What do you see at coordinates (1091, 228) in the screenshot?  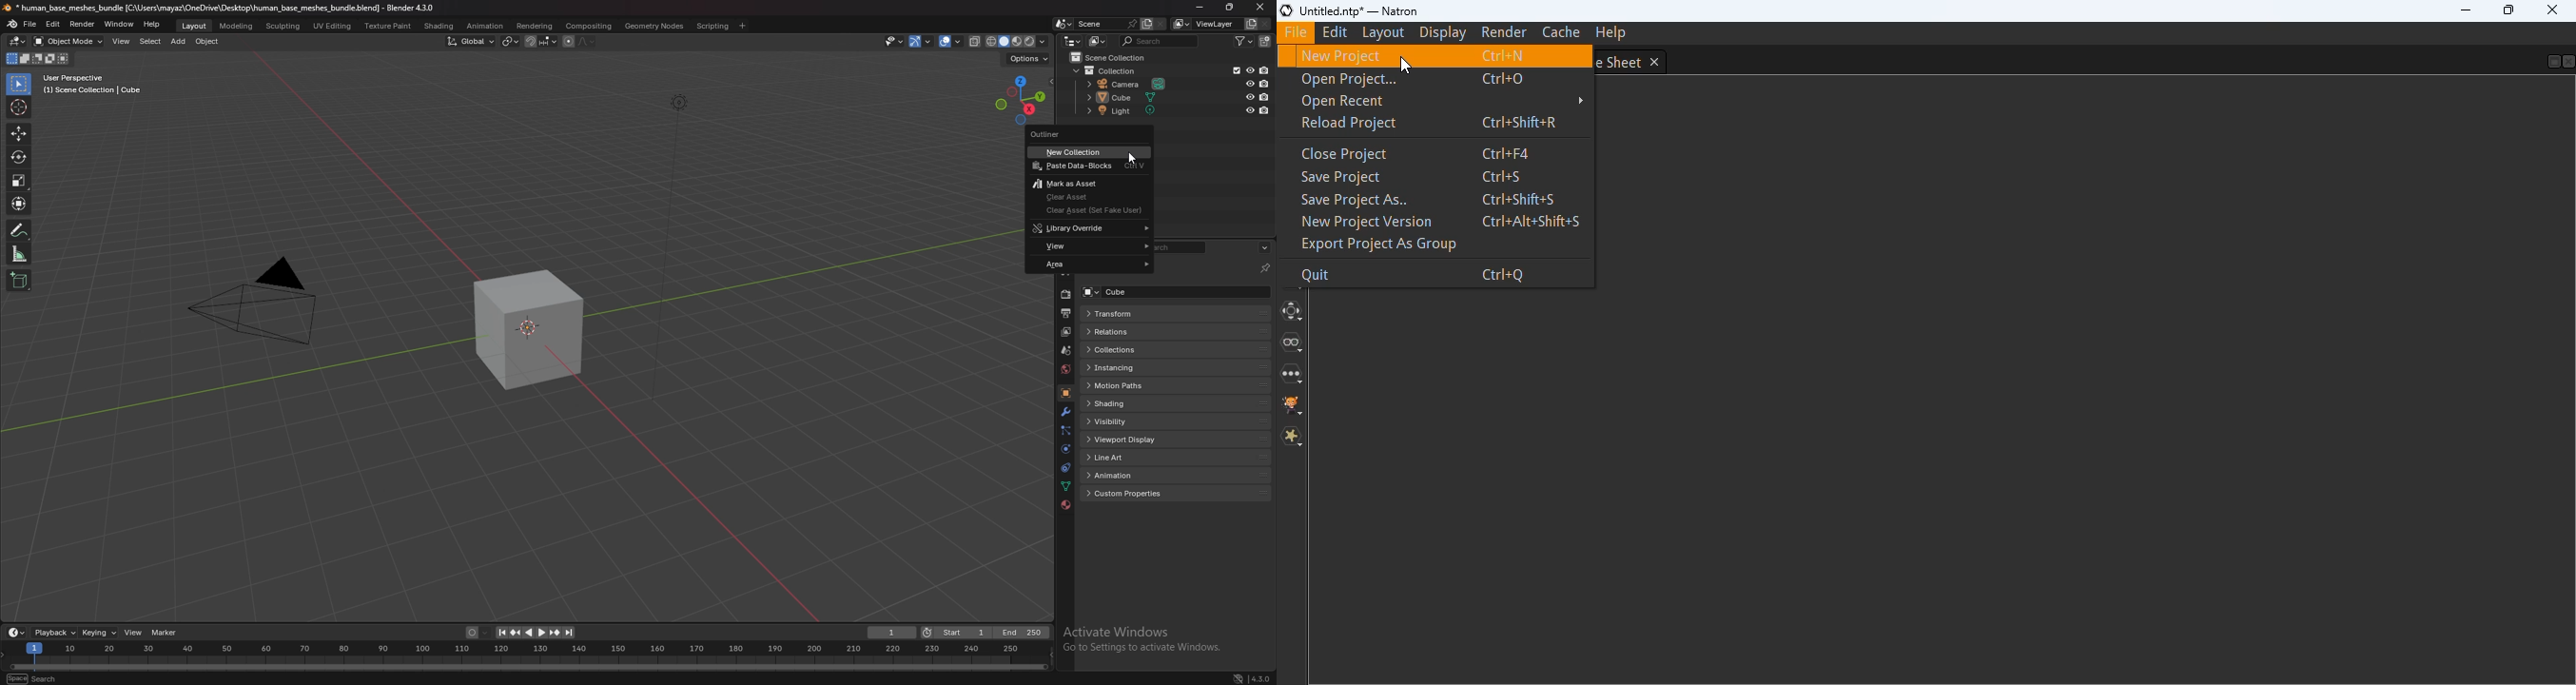 I see `library override` at bounding box center [1091, 228].